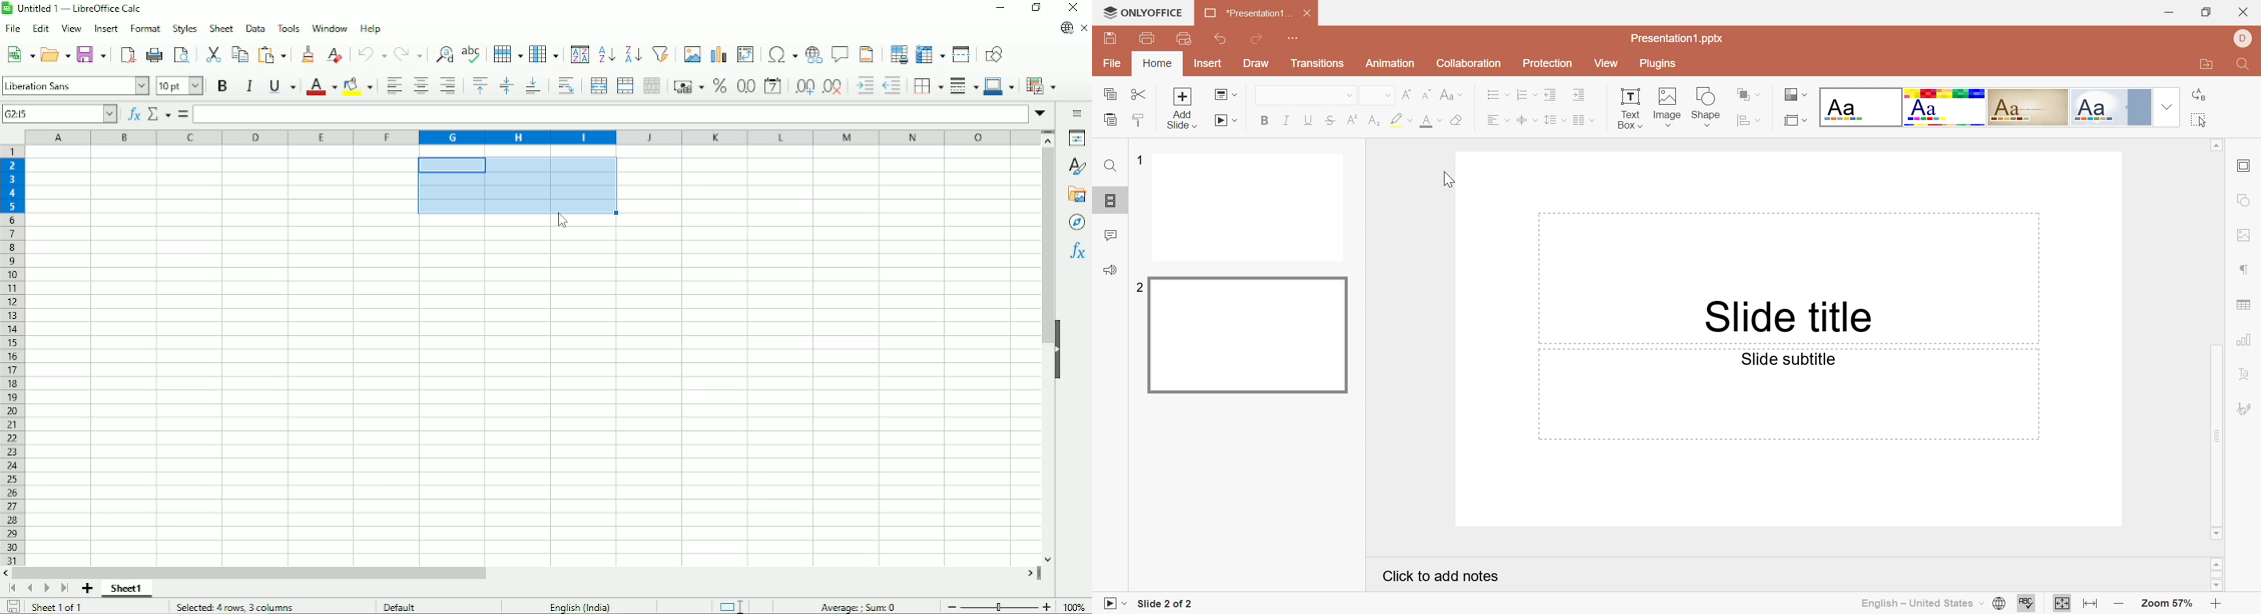 This screenshot has height=616, width=2268. Describe the element at coordinates (442, 53) in the screenshot. I see `Find and replace` at that location.